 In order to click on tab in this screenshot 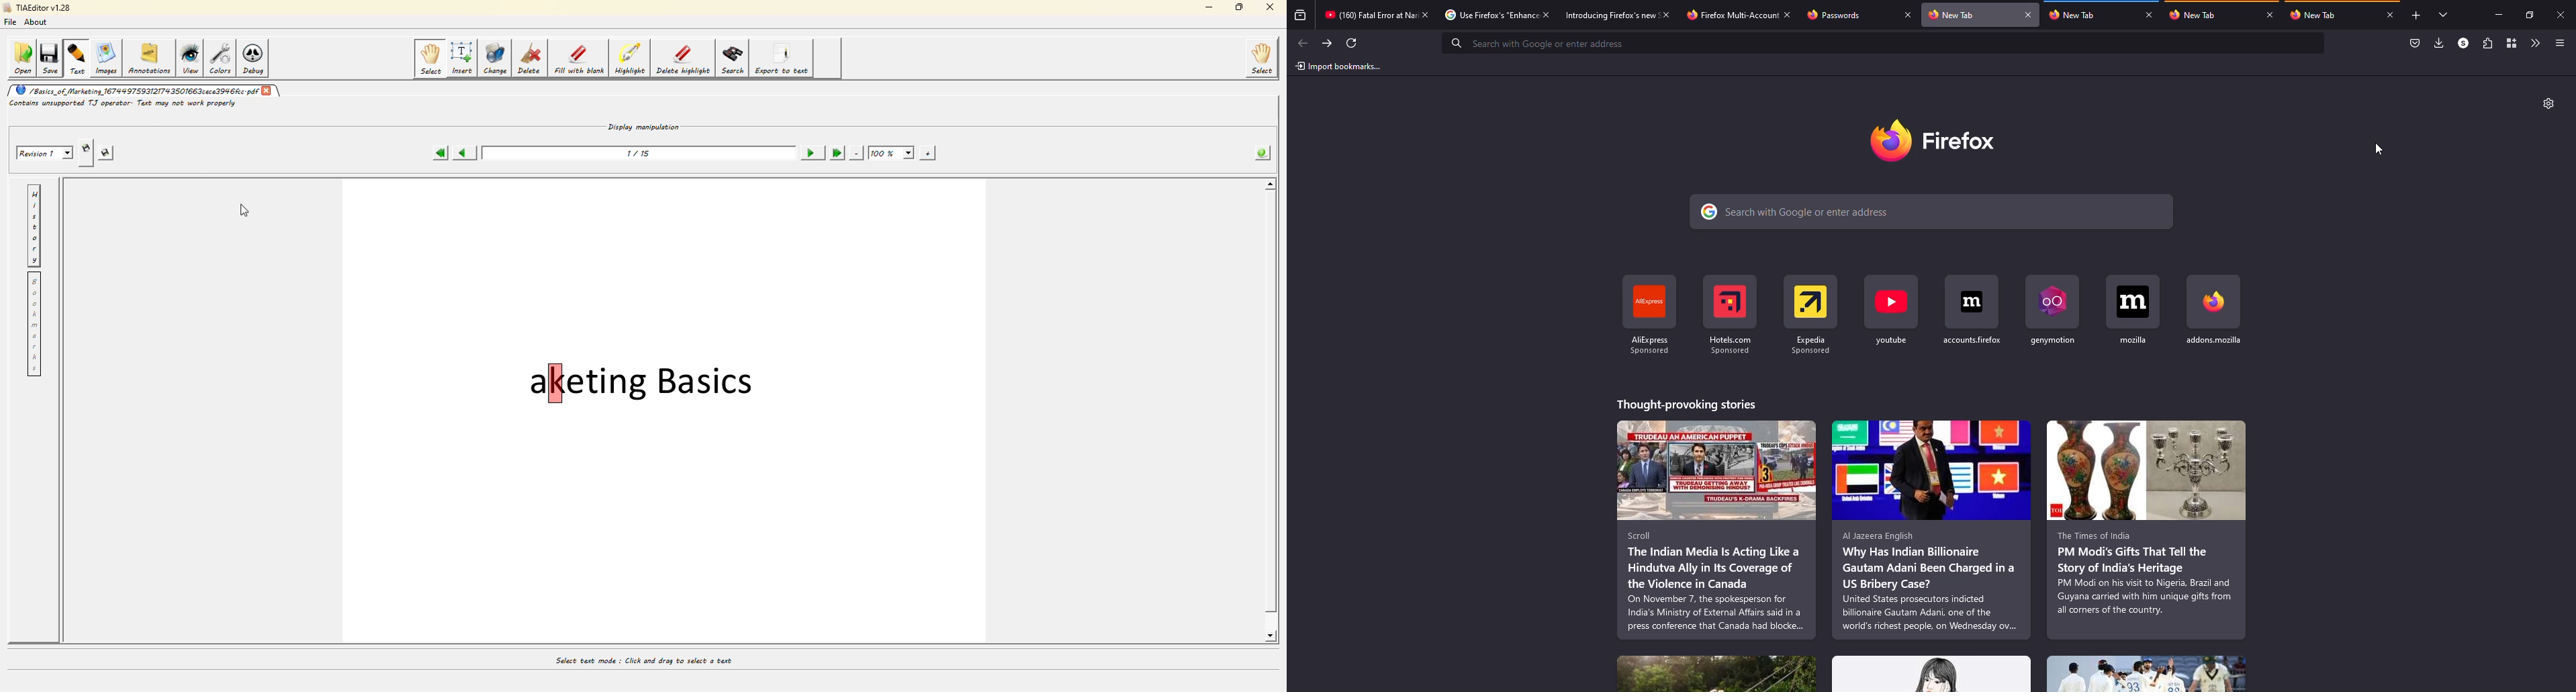, I will do `click(1608, 14)`.